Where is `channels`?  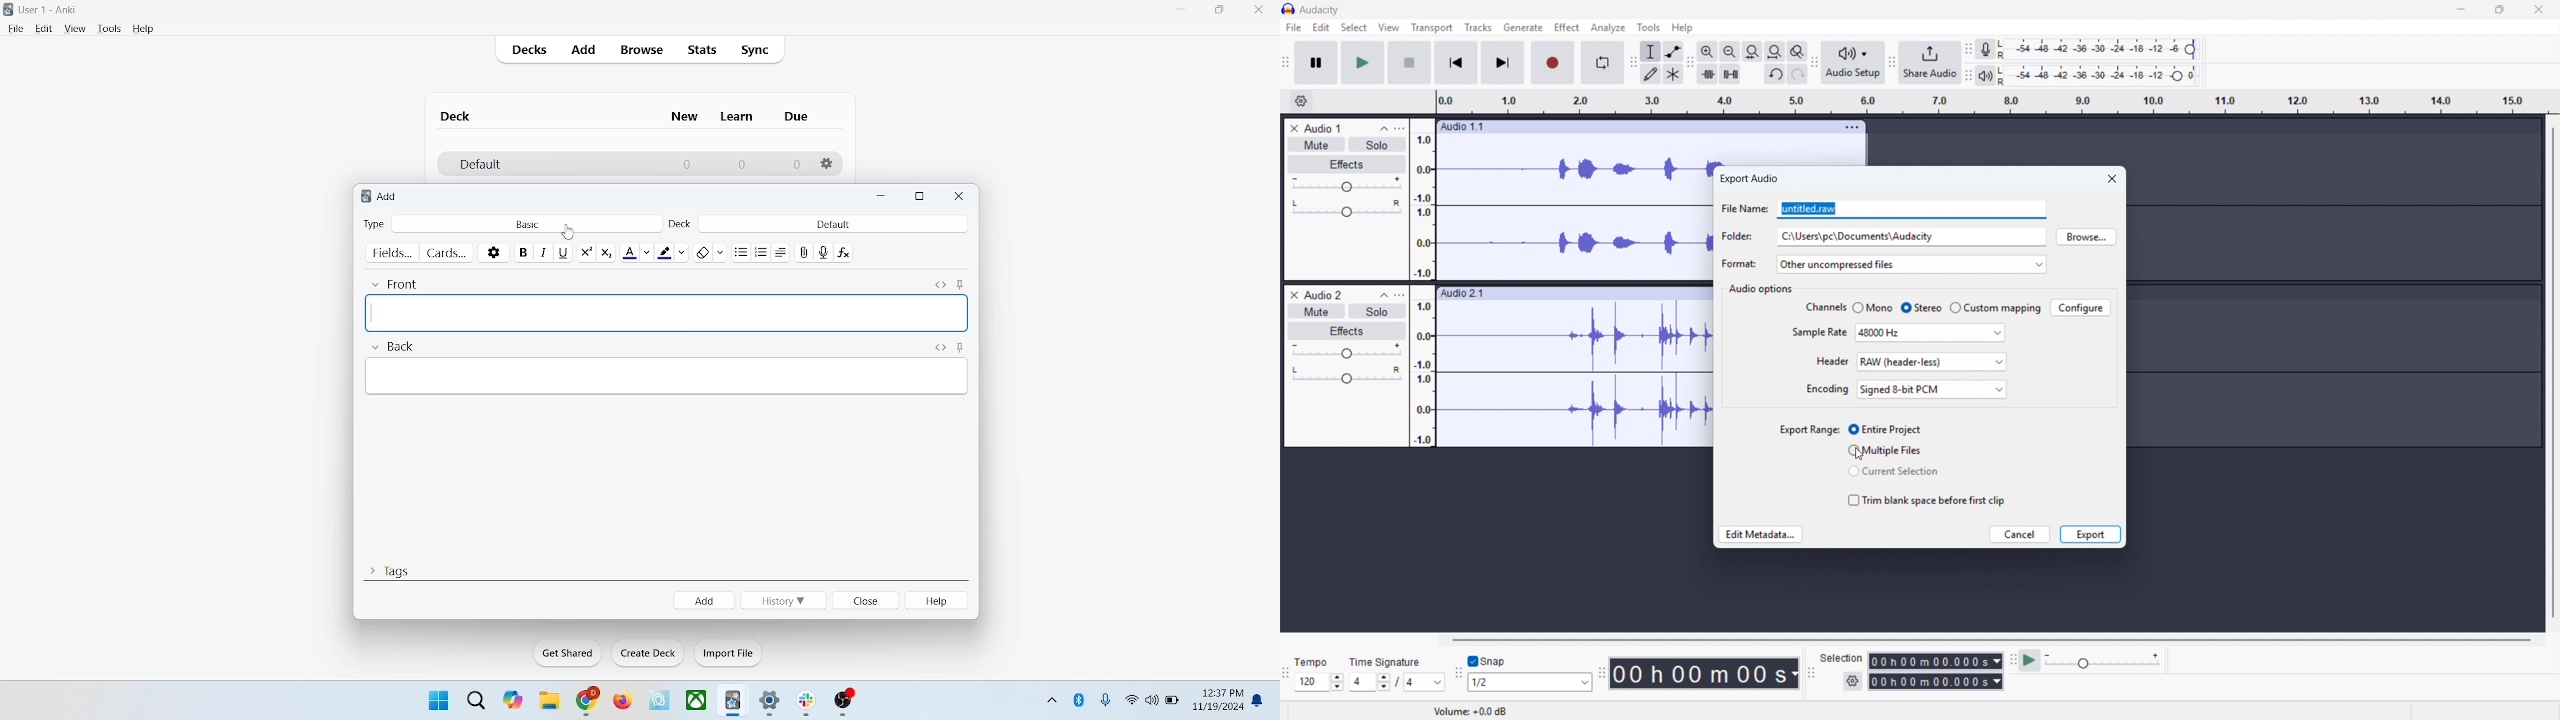
channels is located at coordinates (1824, 307).